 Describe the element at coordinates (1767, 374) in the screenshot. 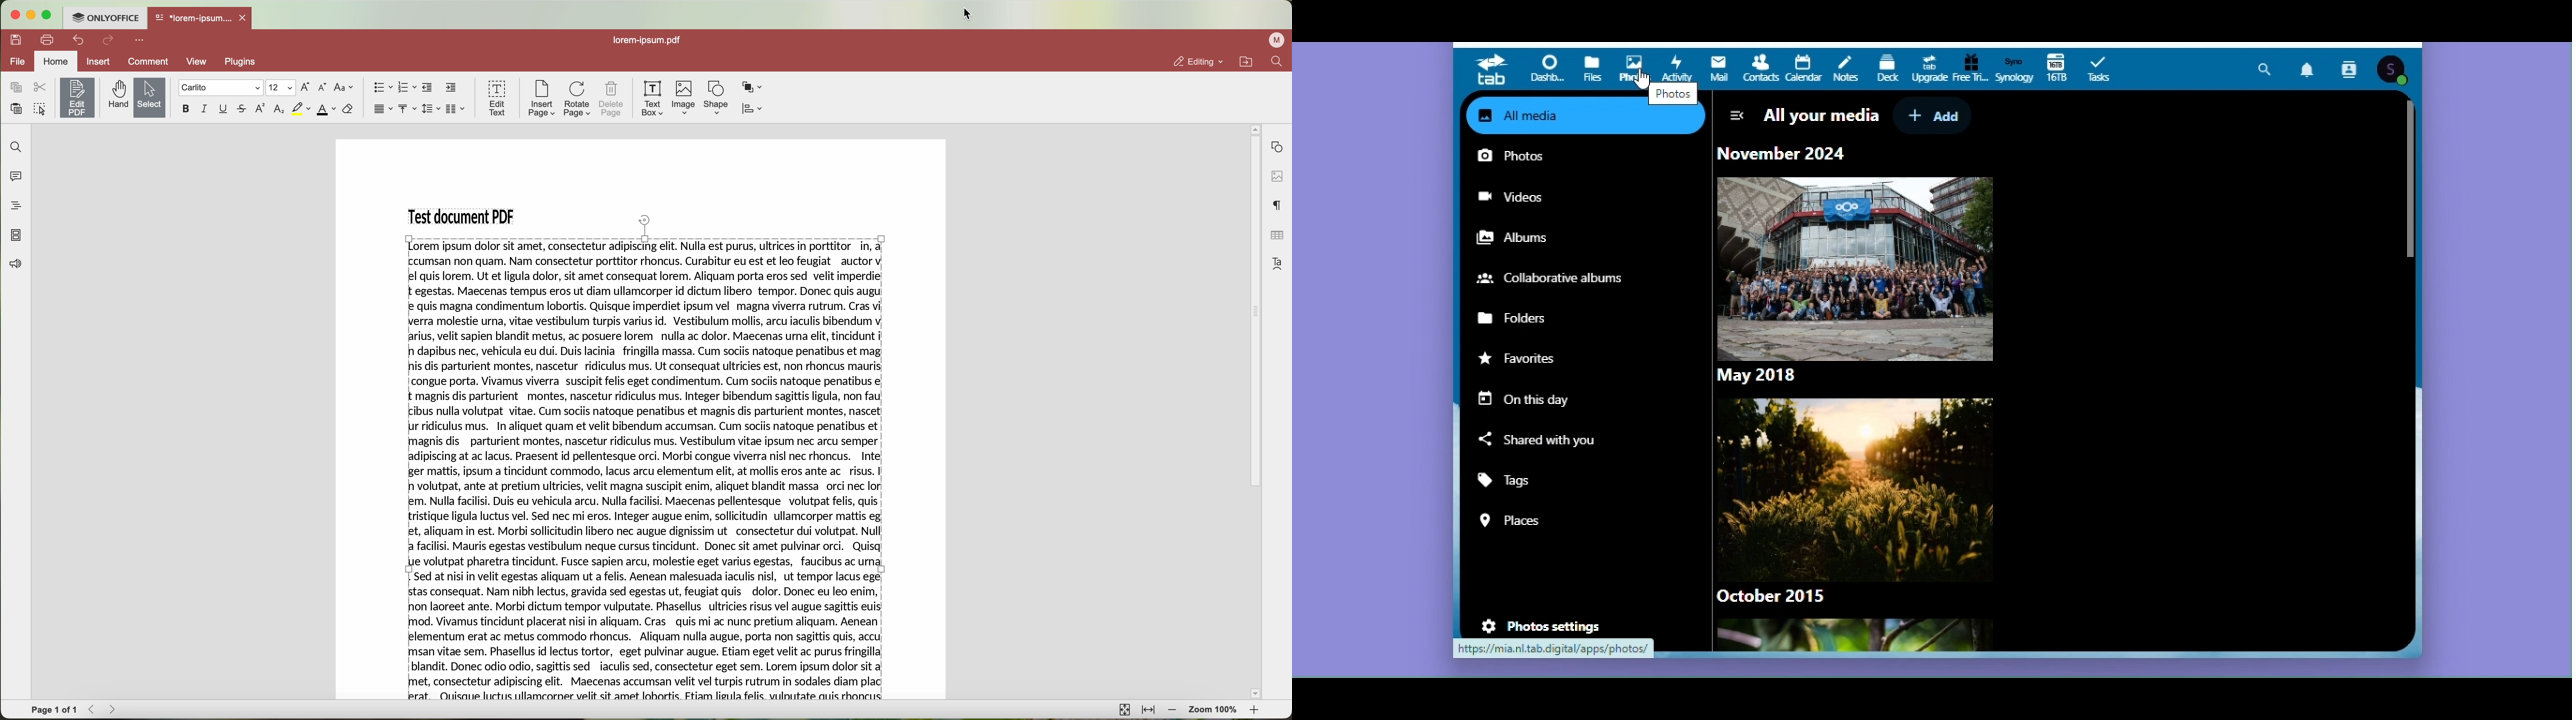

I see `May 2018` at that location.